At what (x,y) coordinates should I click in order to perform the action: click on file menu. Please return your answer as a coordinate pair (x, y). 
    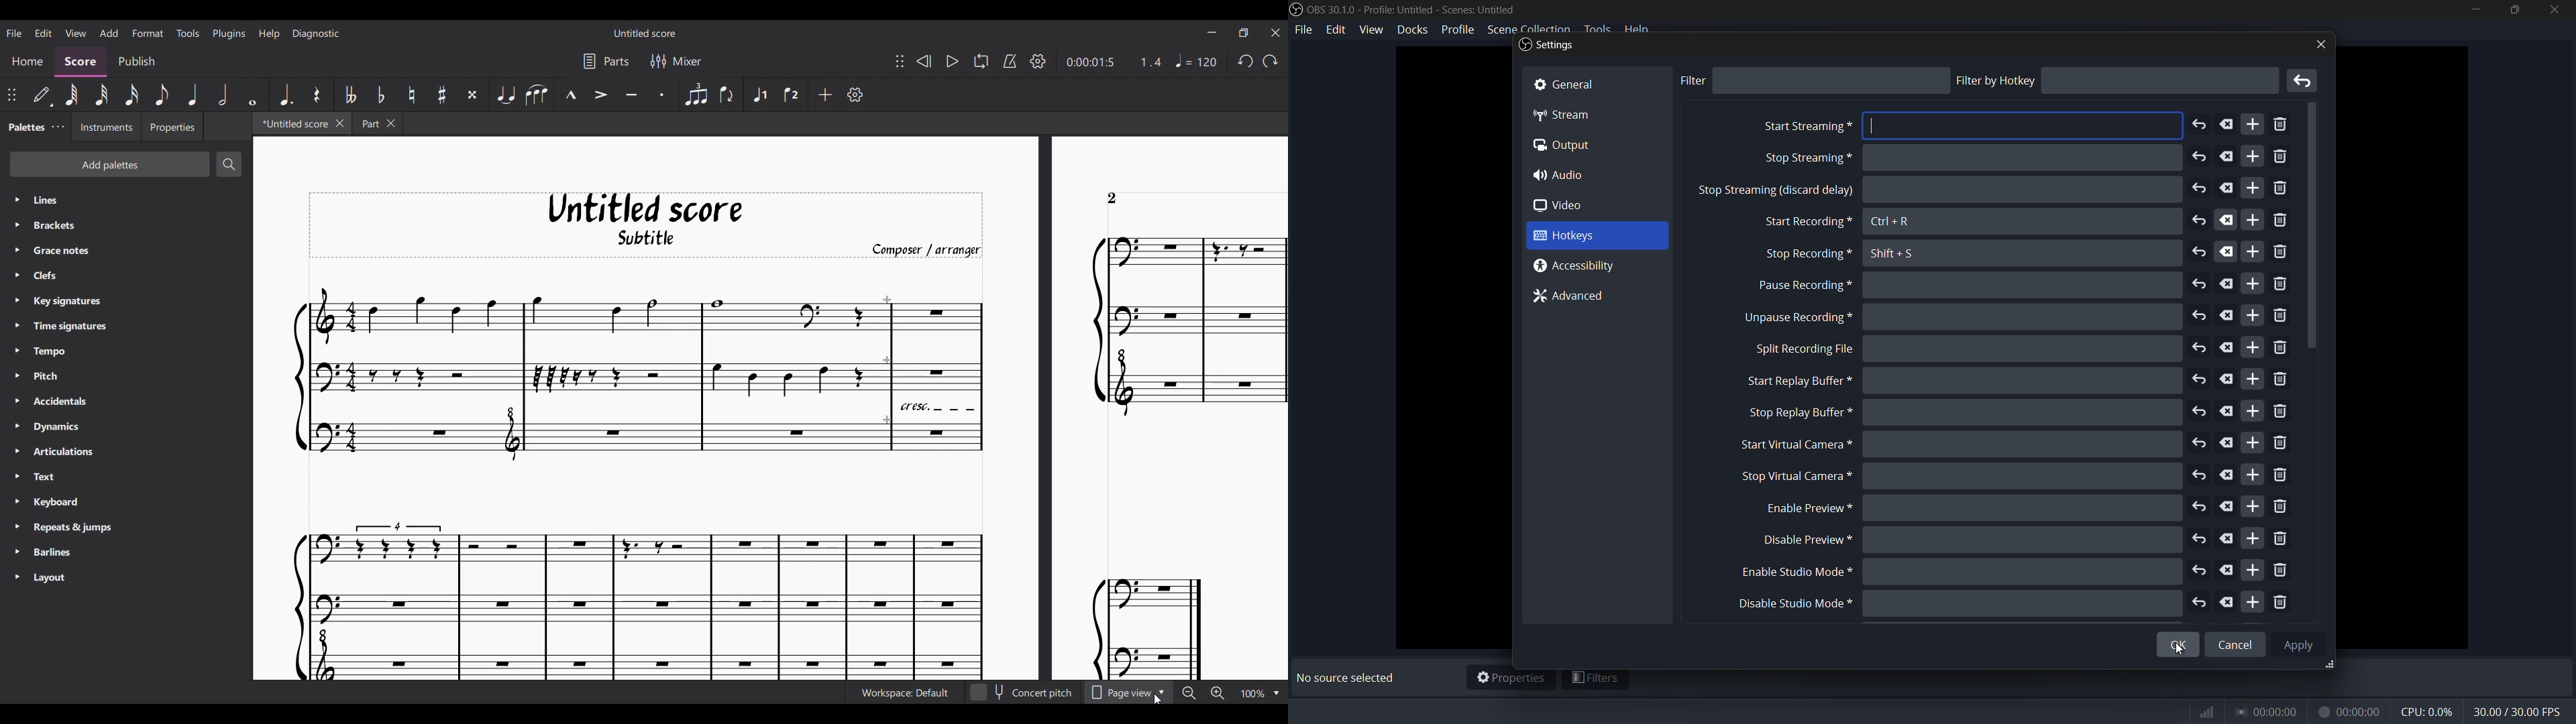
    Looking at the image, I should click on (1304, 30).